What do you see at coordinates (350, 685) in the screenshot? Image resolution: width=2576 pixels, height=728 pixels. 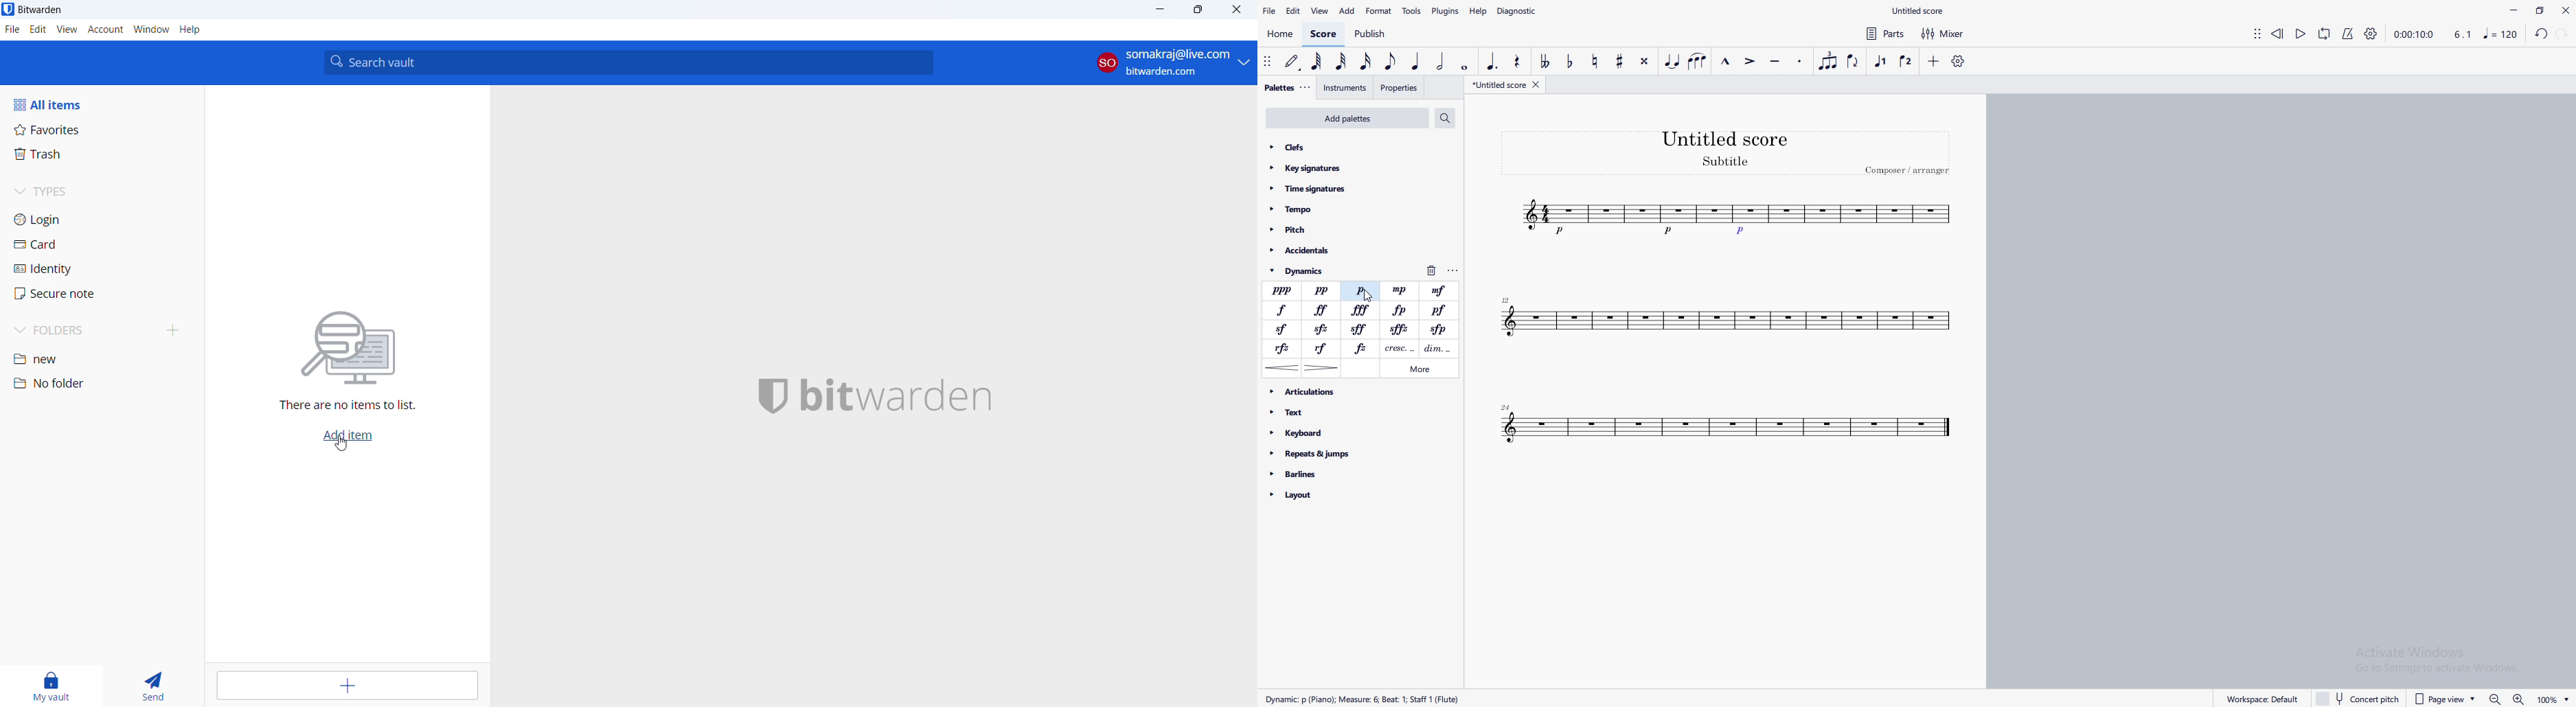 I see `add item` at bounding box center [350, 685].